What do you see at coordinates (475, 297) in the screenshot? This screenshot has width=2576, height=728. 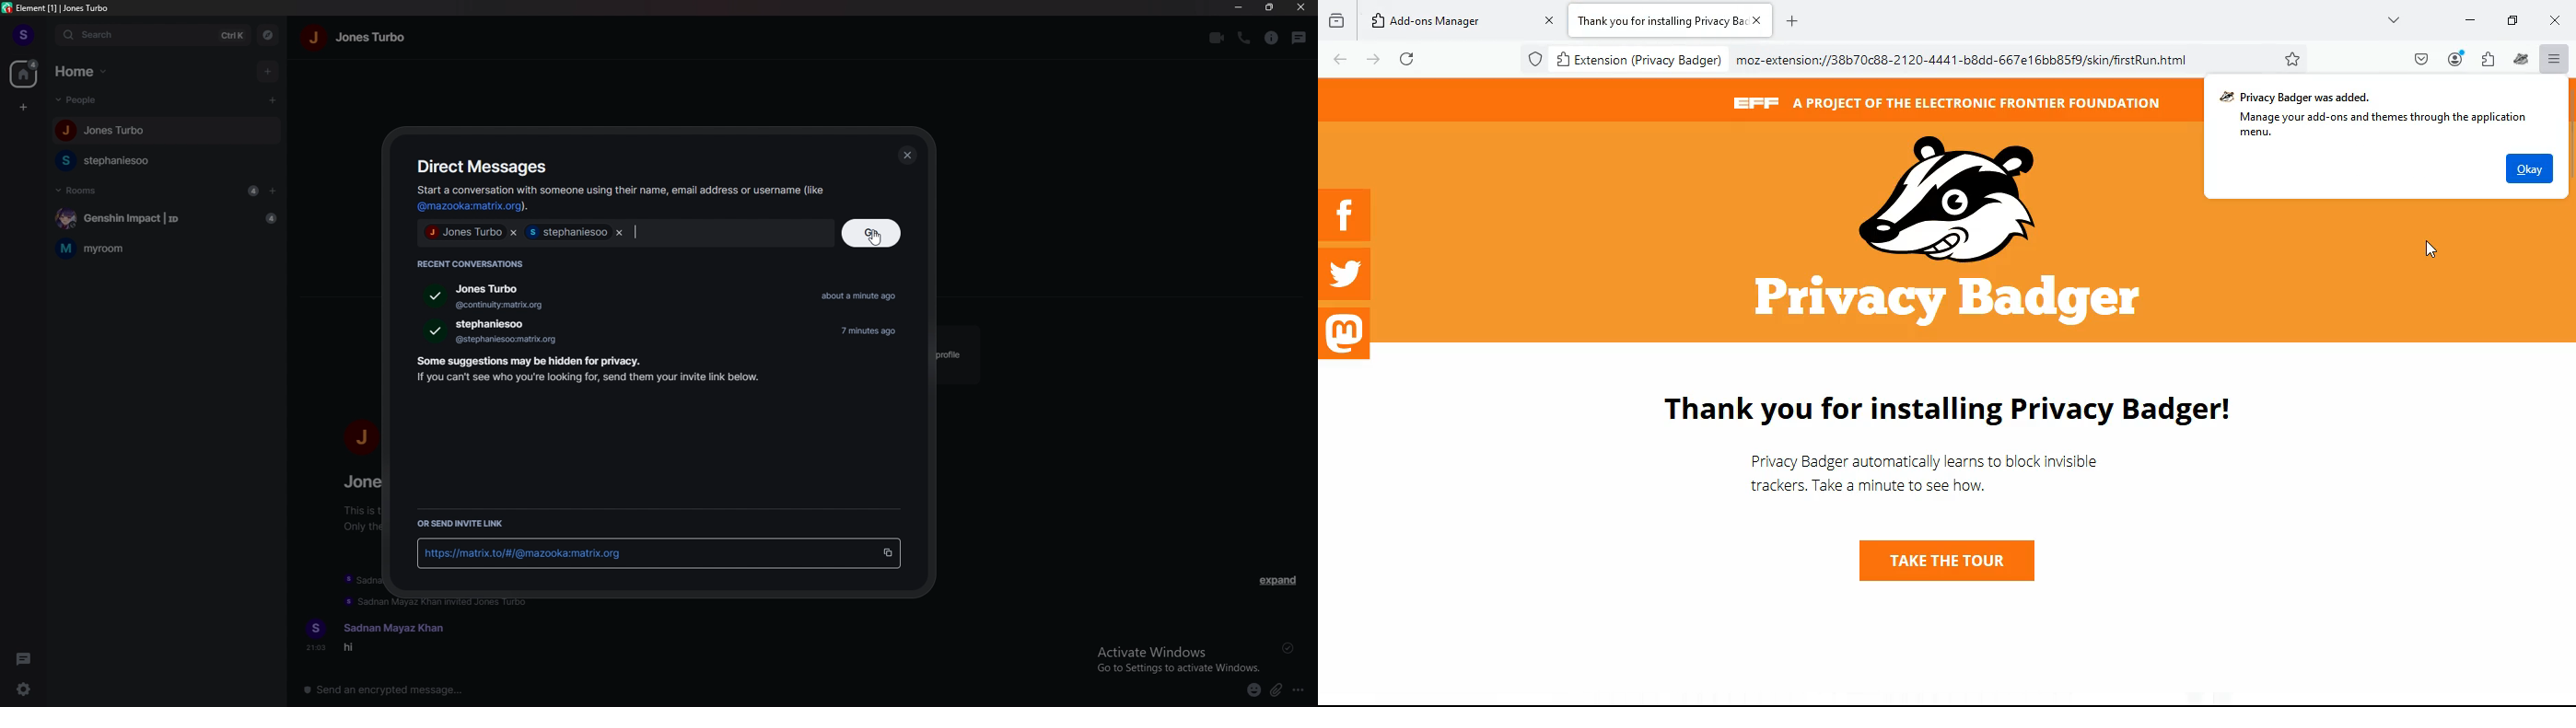 I see `Jones Turbo @continuity:matrix.org` at bounding box center [475, 297].